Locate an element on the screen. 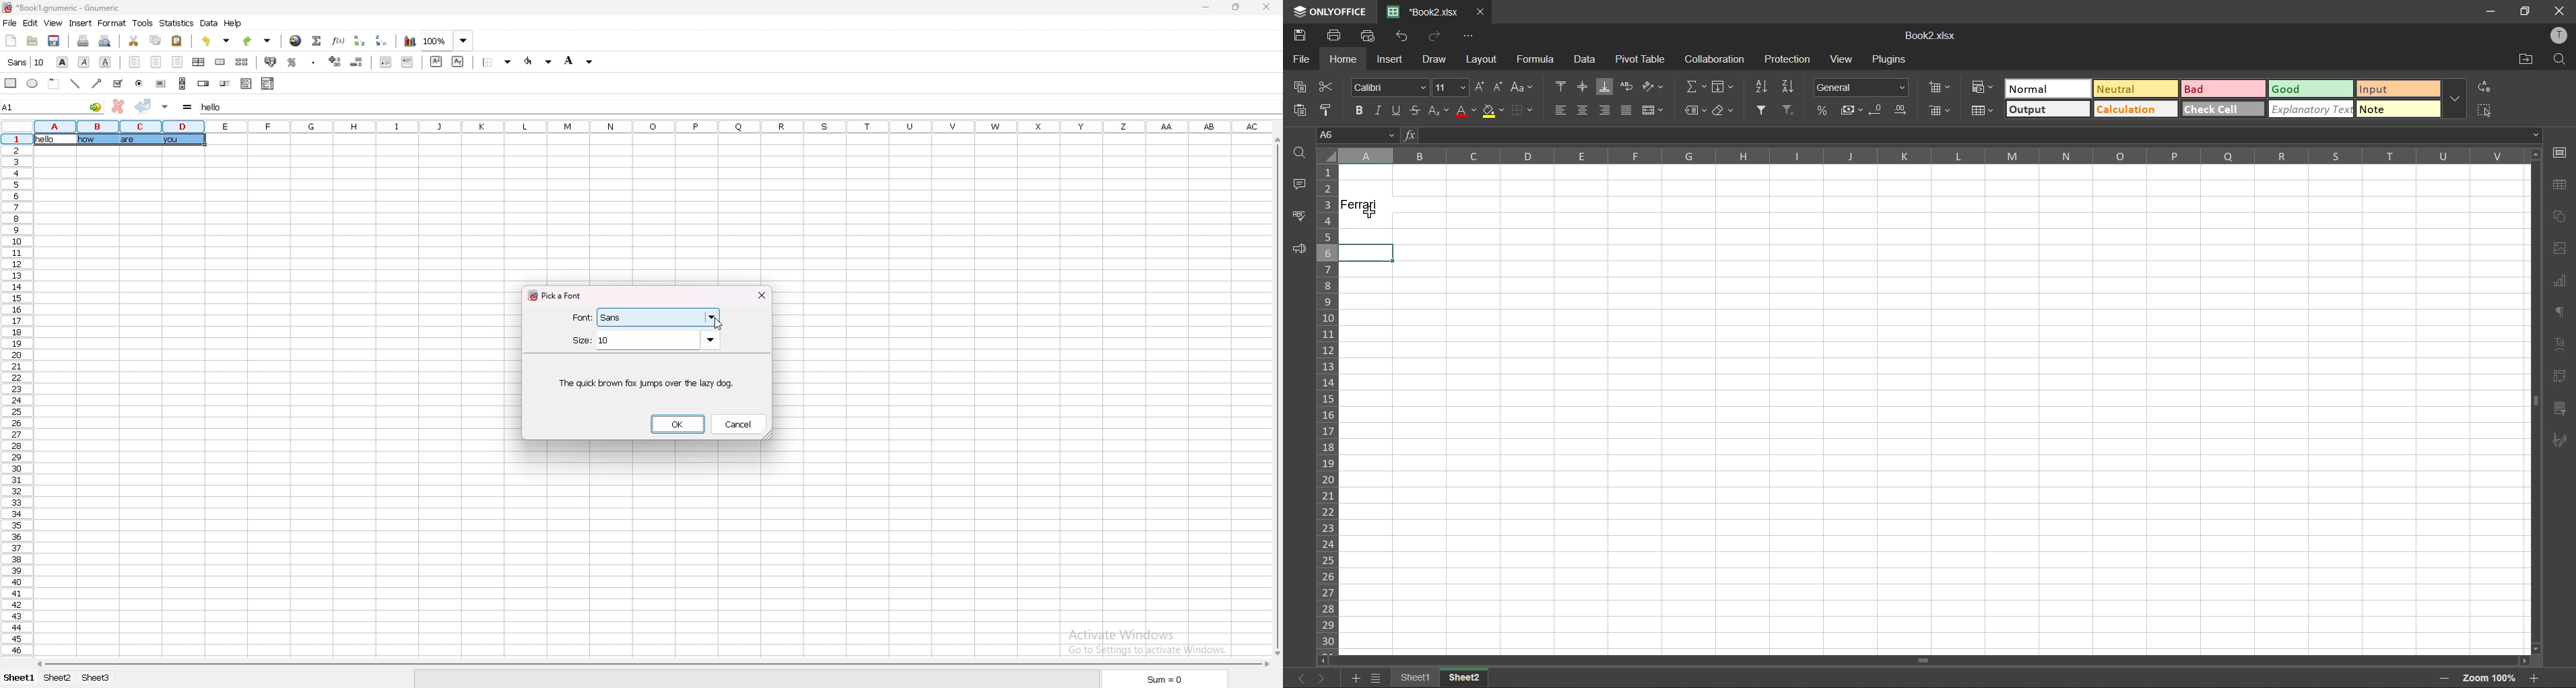 This screenshot has height=700, width=2576. insert is located at coordinates (82, 22).